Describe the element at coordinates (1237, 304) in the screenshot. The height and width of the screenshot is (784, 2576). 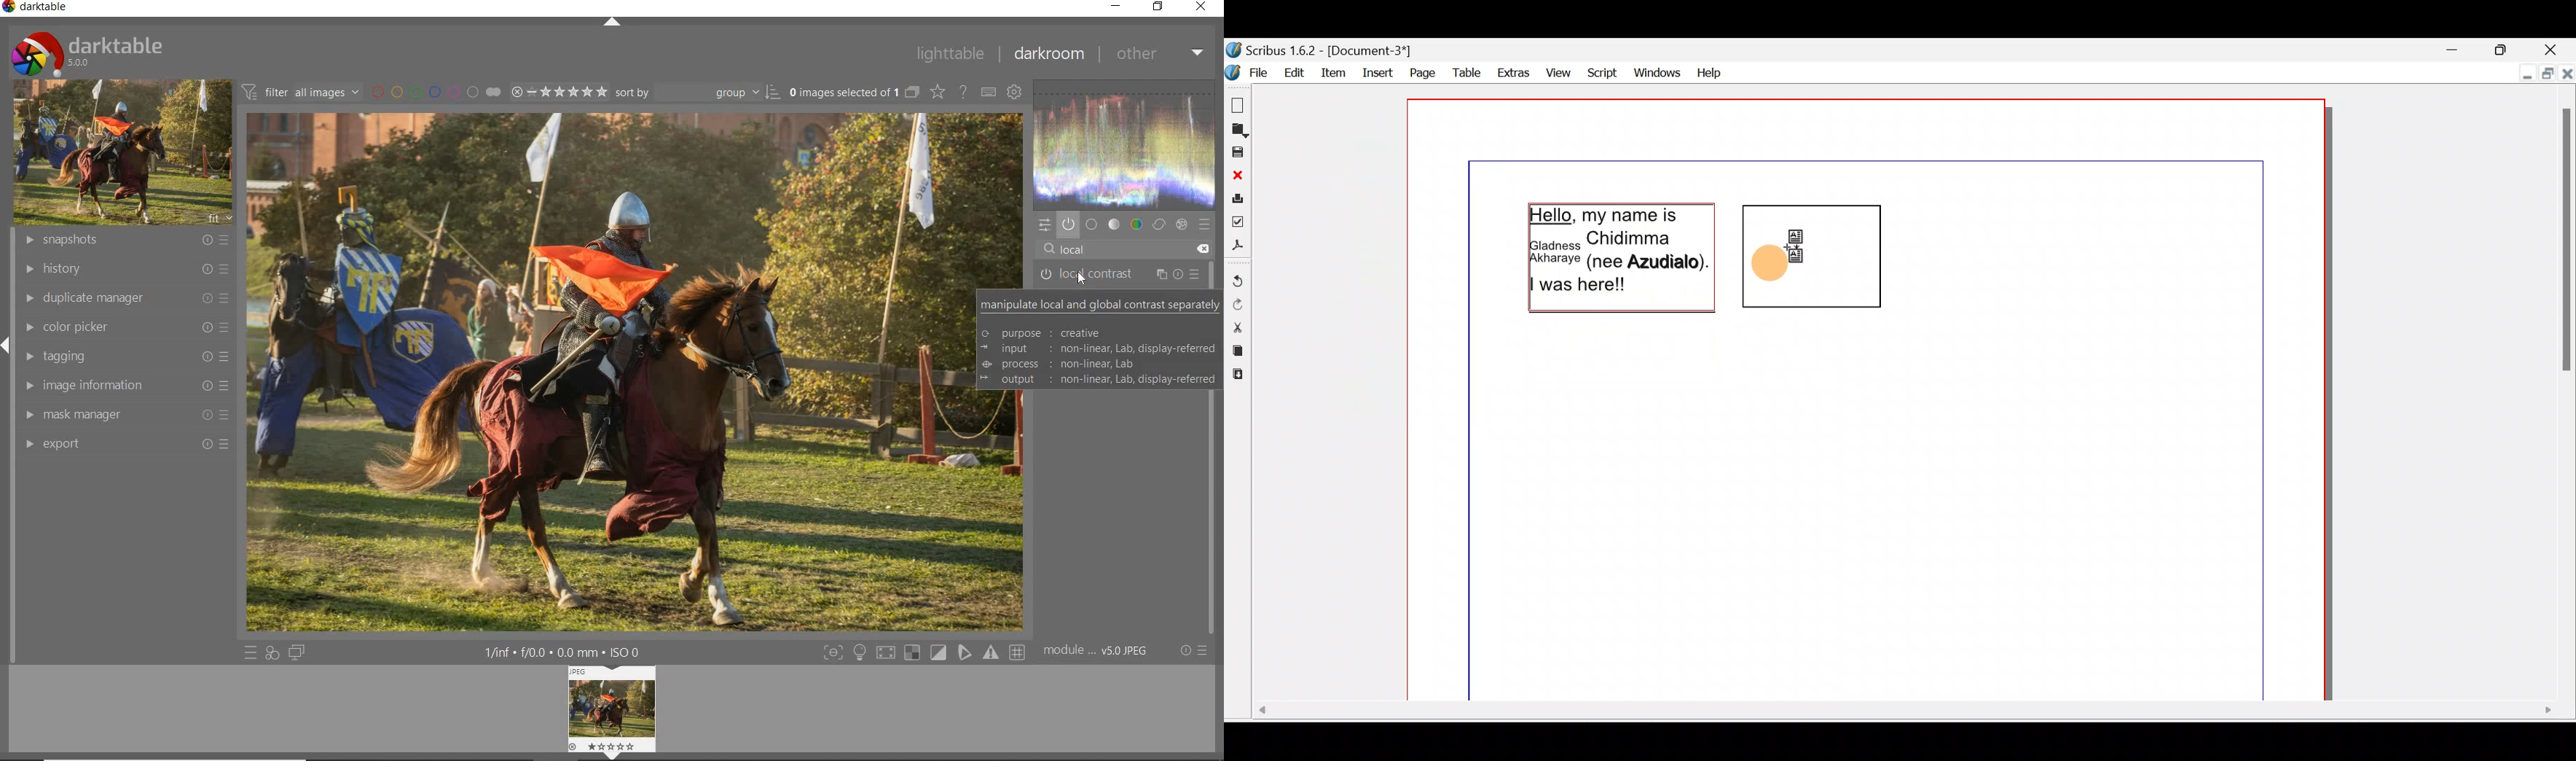
I see `Redo` at that location.